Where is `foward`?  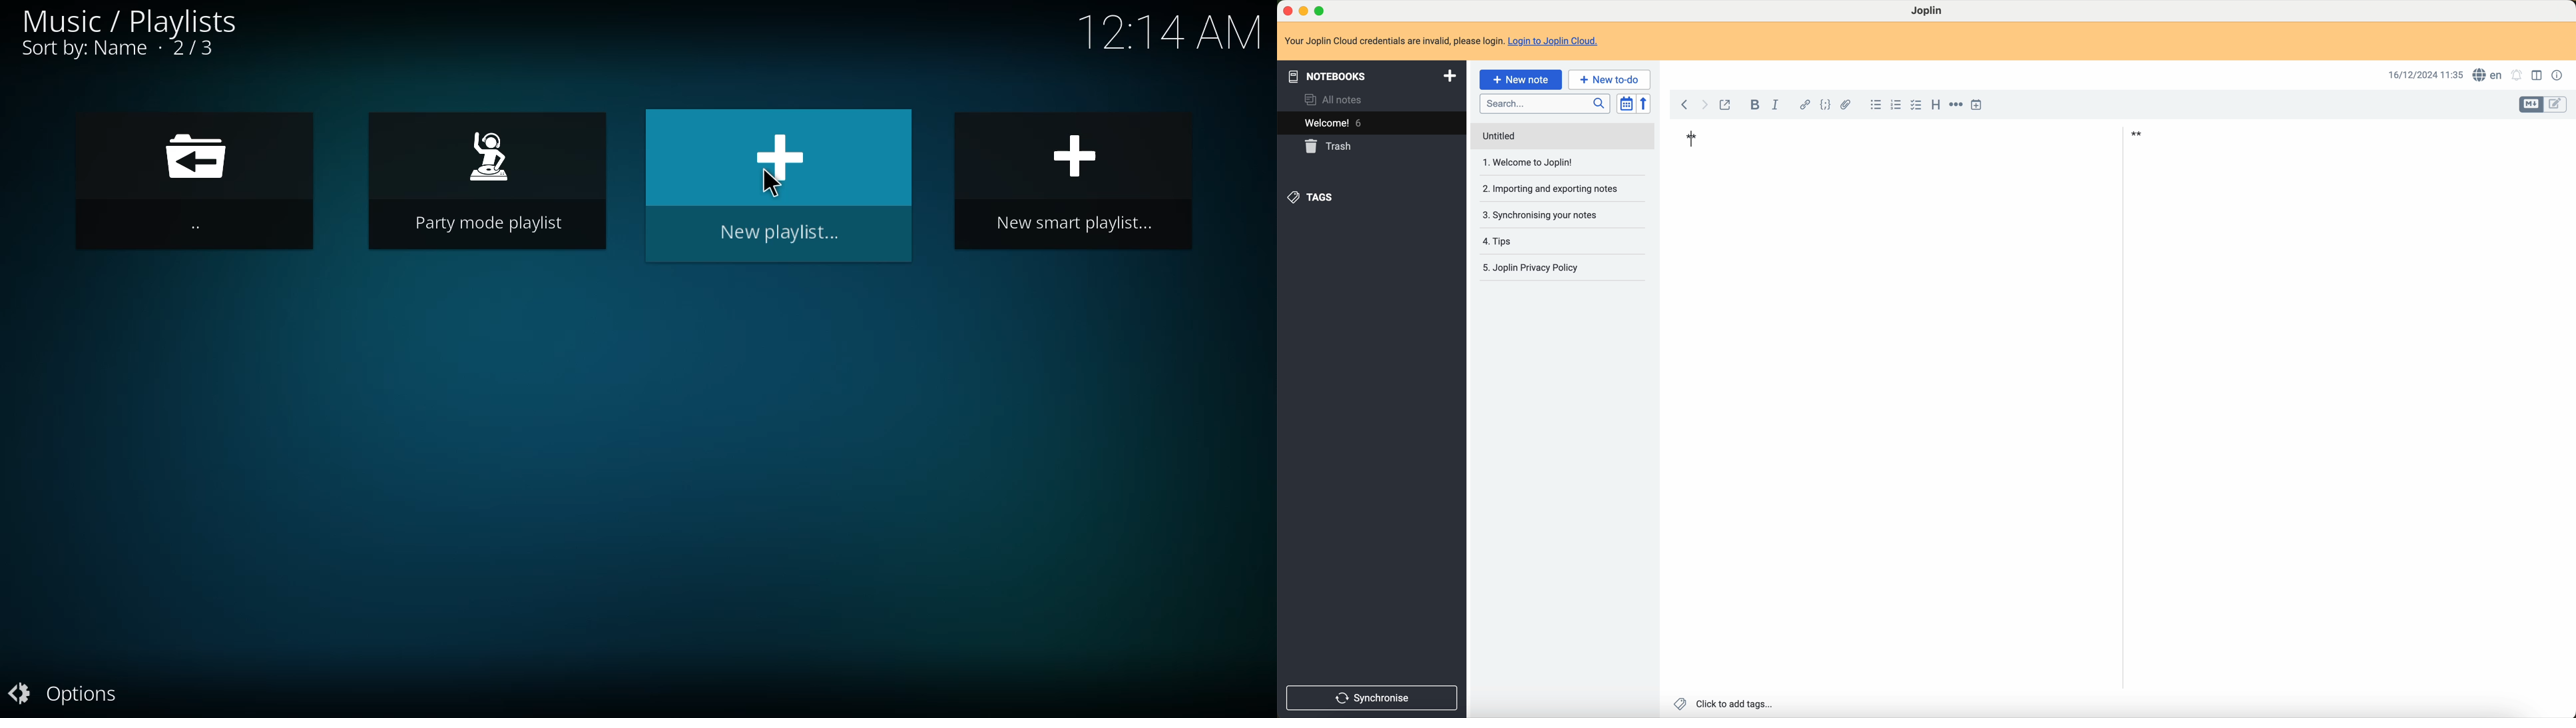 foward is located at coordinates (1707, 105).